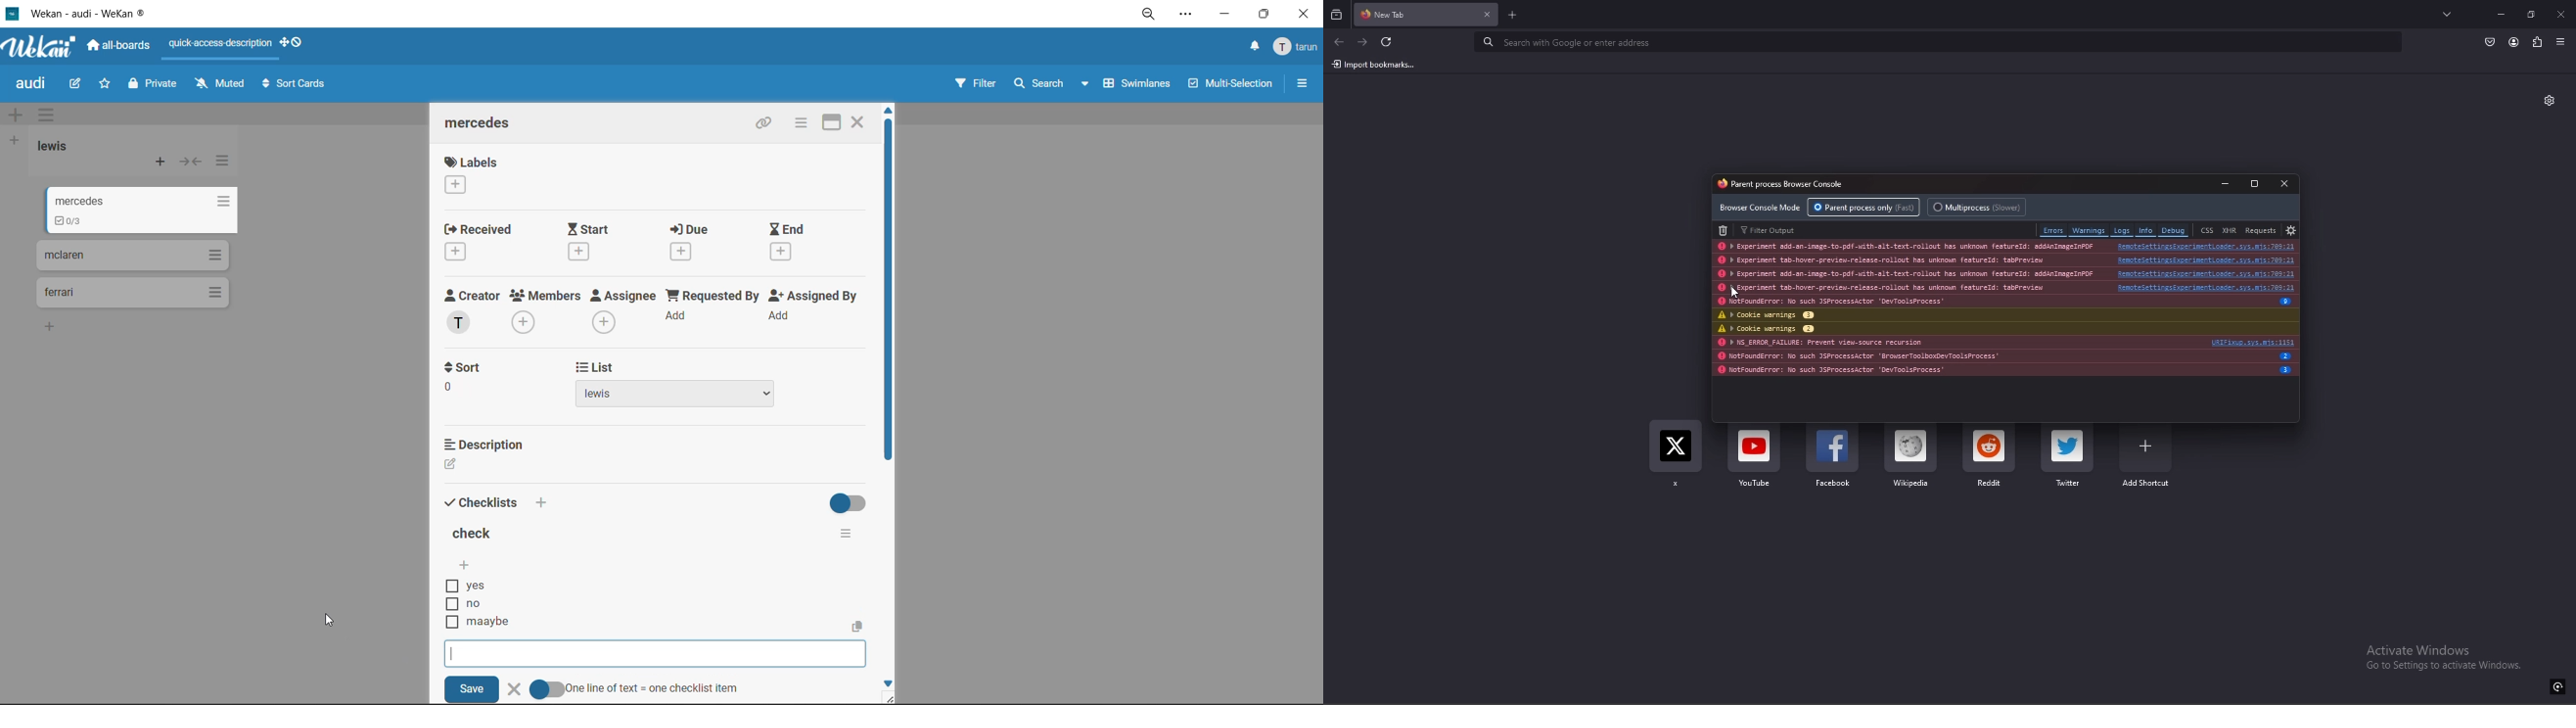 Image resolution: width=2576 pixels, height=728 pixels. What do you see at coordinates (32, 86) in the screenshot?
I see `board title` at bounding box center [32, 86].